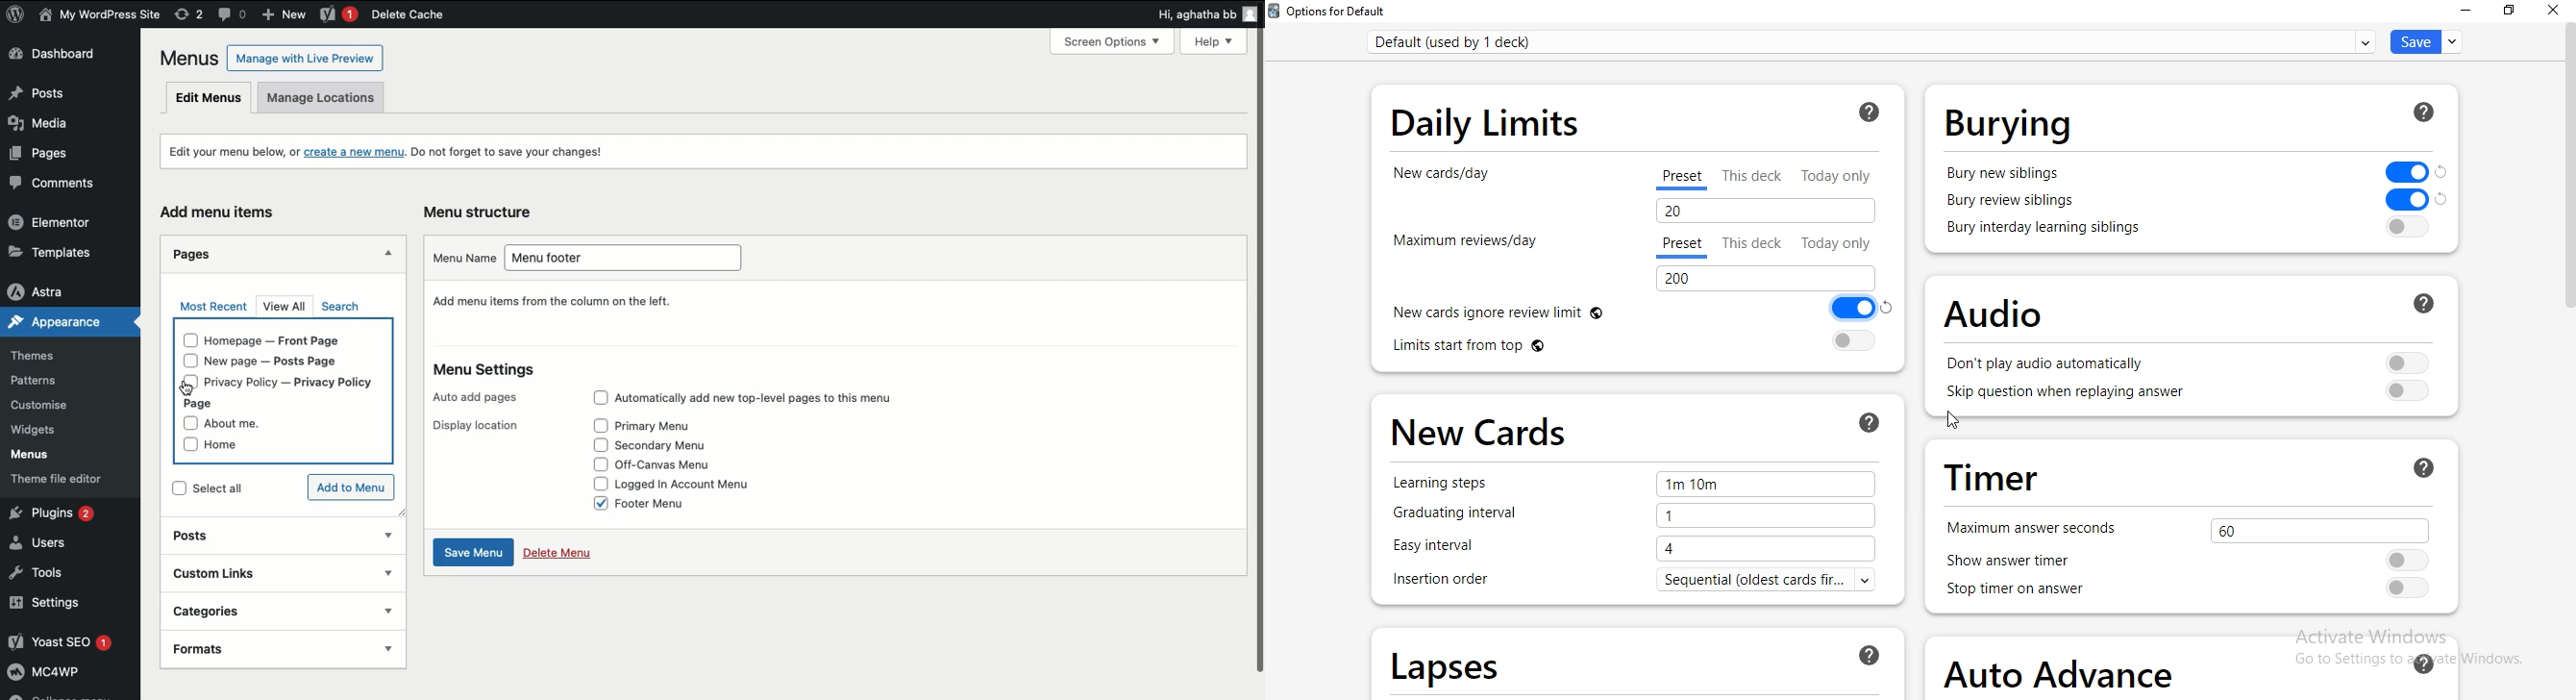 This screenshot has width=2576, height=700. Describe the element at coordinates (285, 339) in the screenshot. I see `Homepage ~ Front page` at that location.